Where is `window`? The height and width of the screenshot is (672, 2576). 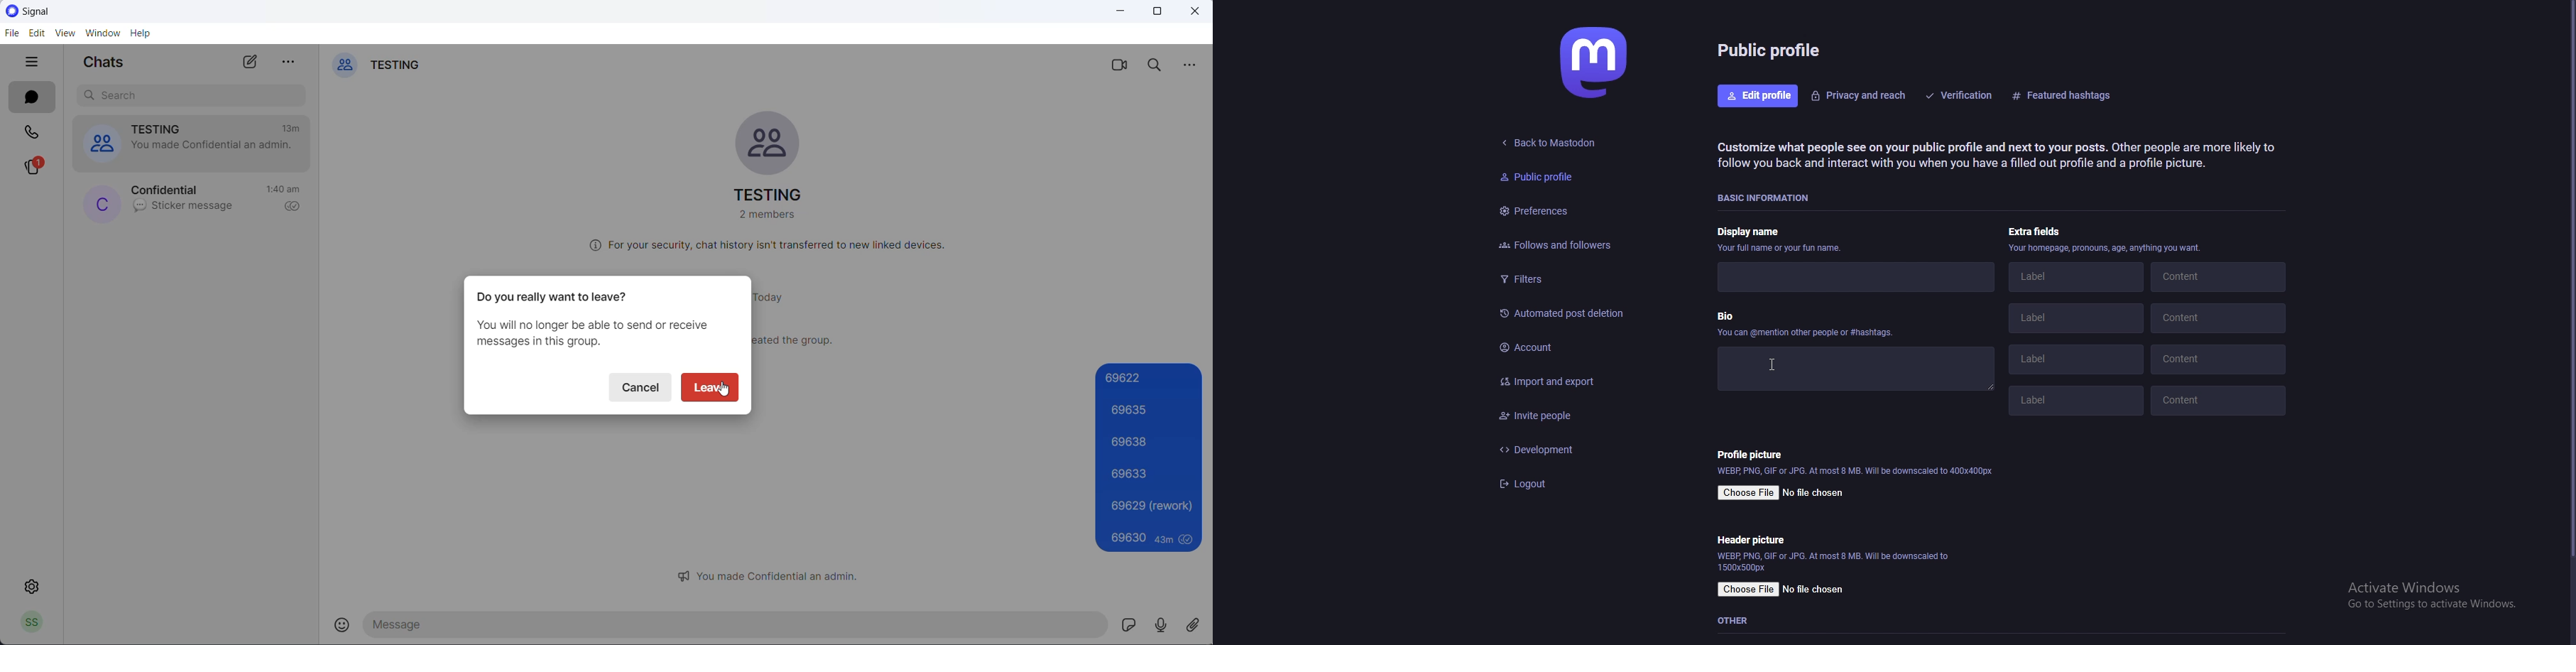
window is located at coordinates (101, 35).